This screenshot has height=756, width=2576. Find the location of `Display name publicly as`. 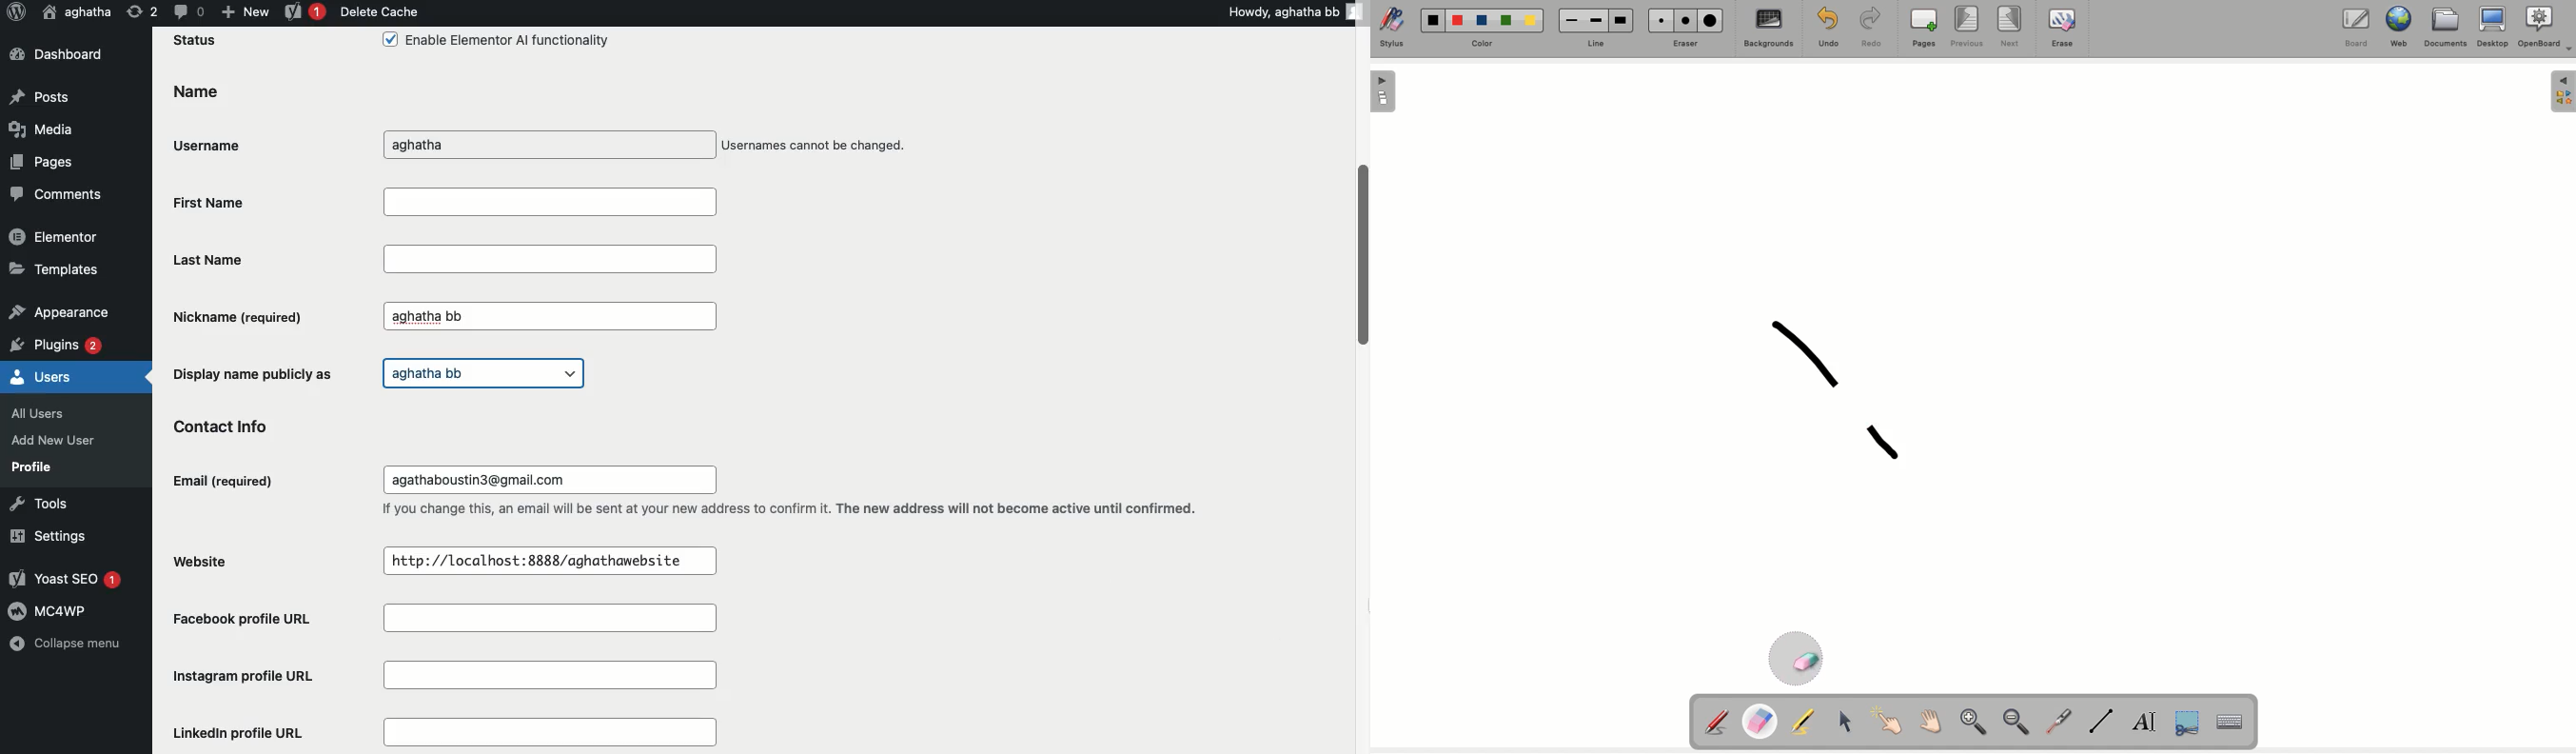

Display name publicly as is located at coordinates (257, 372).